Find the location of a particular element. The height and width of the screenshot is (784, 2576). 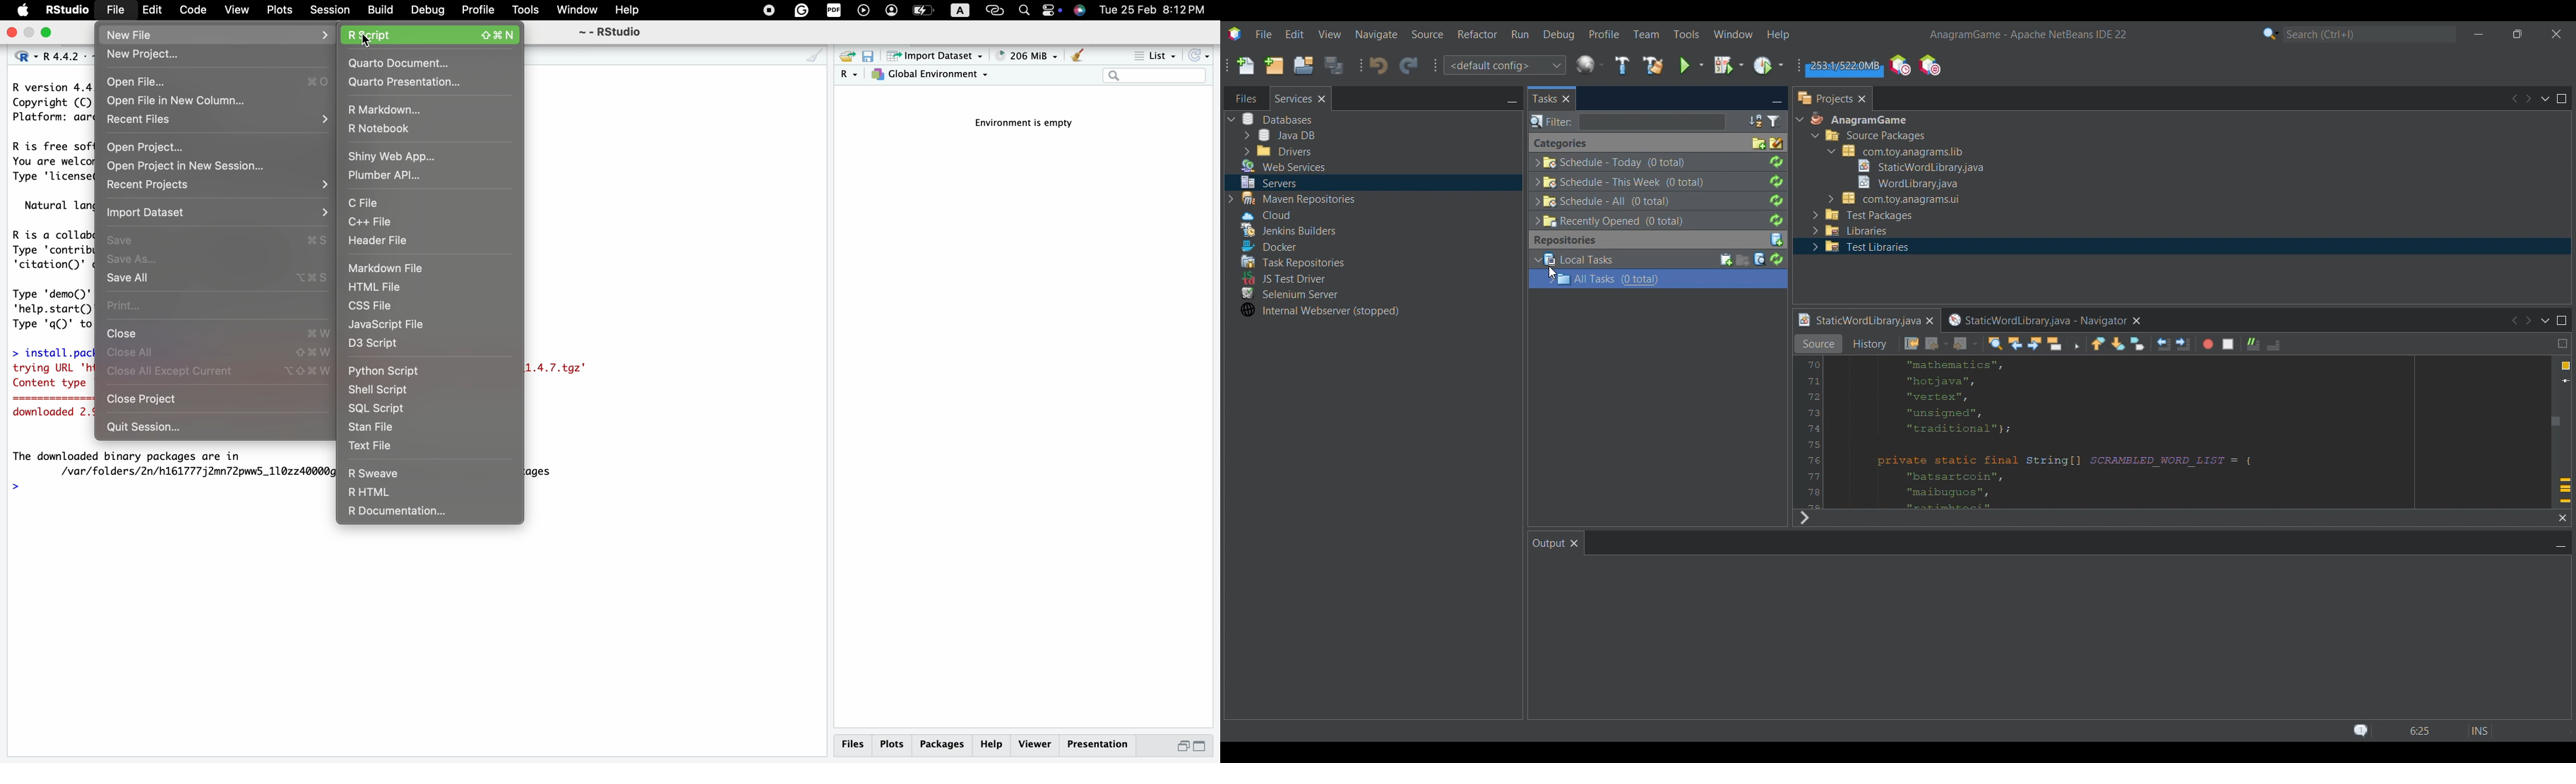

description of version of R  is located at coordinates (47, 102).